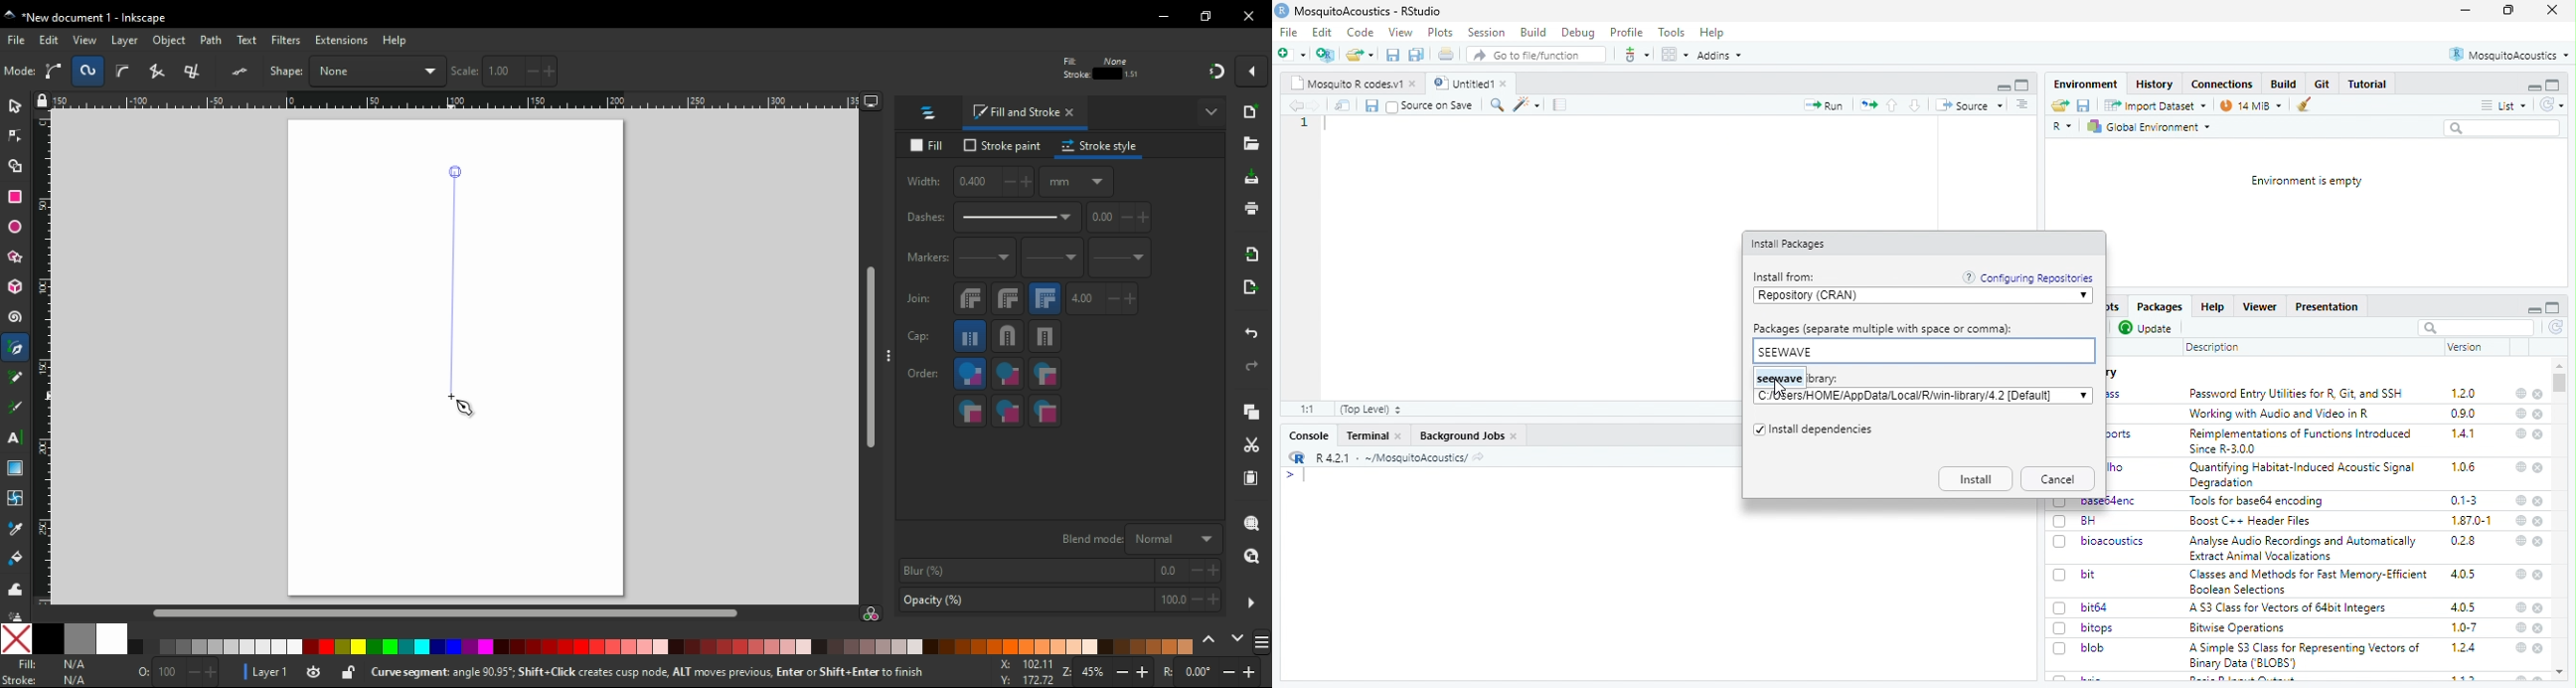 The width and height of the screenshot is (2576, 700). What do you see at coordinates (1970, 106) in the screenshot?
I see `Source` at bounding box center [1970, 106].